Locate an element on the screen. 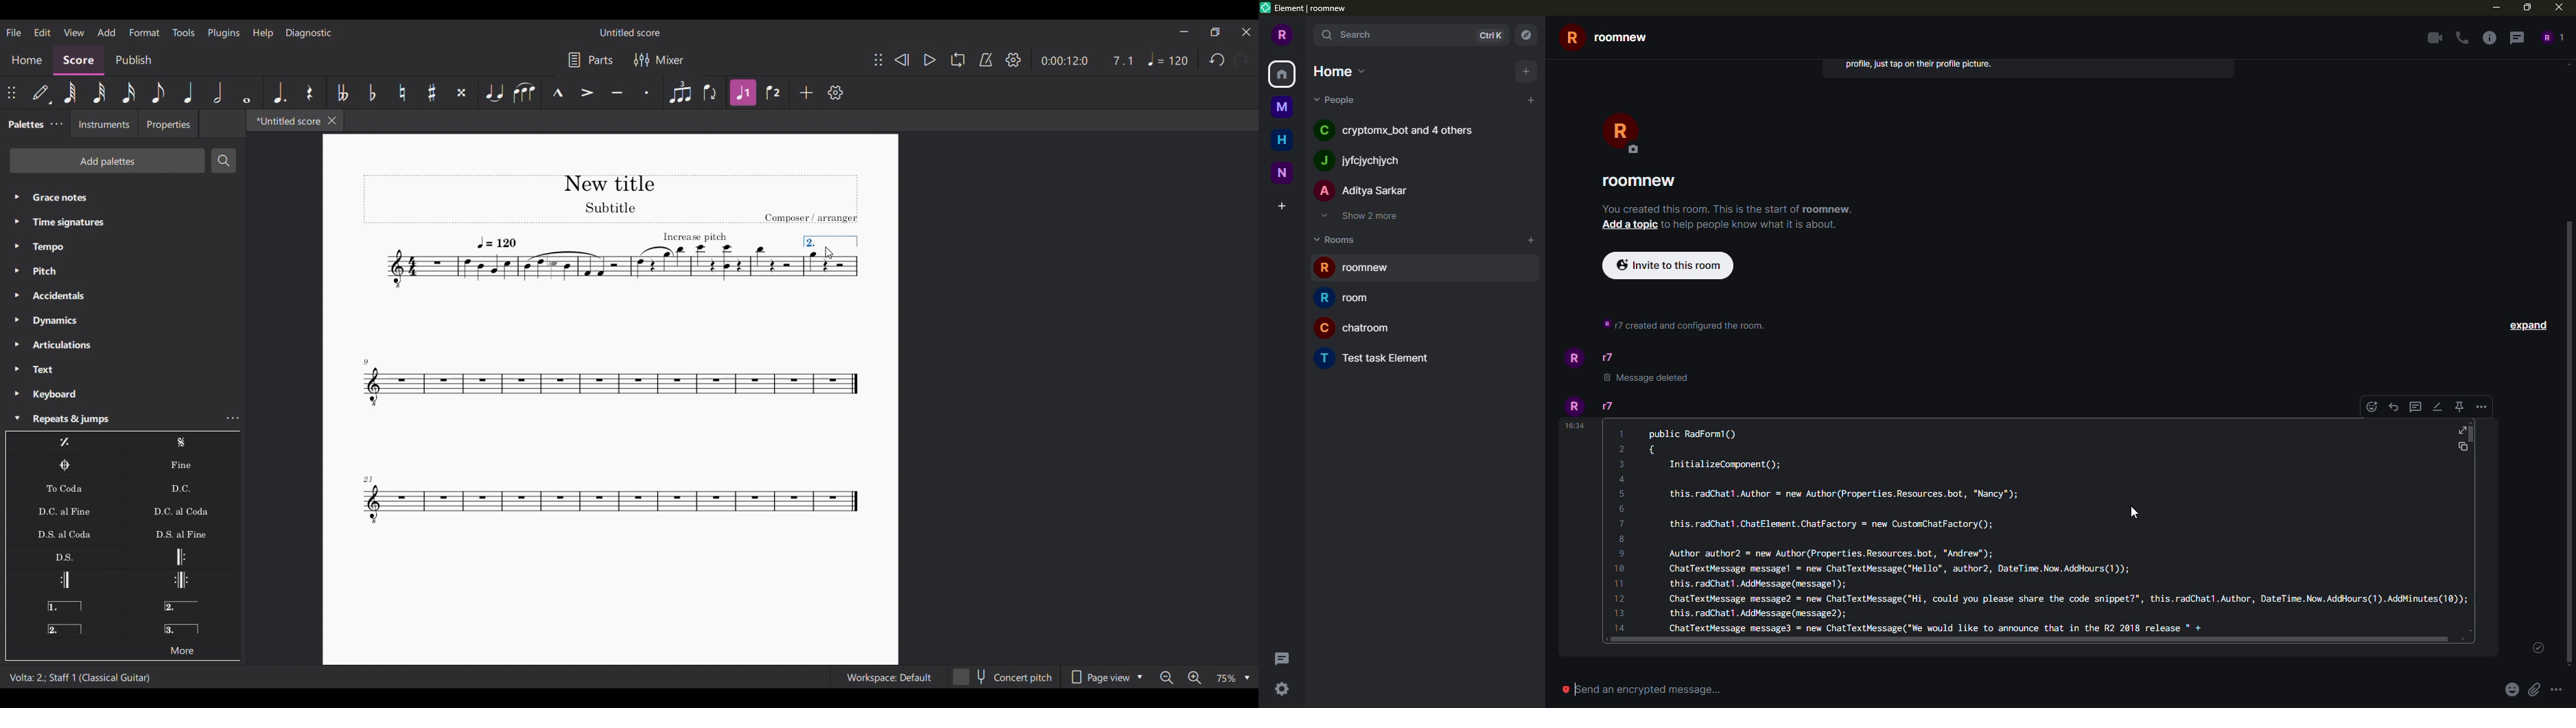 This screenshot has height=728, width=2576. add is located at coordinates (1527, 239).